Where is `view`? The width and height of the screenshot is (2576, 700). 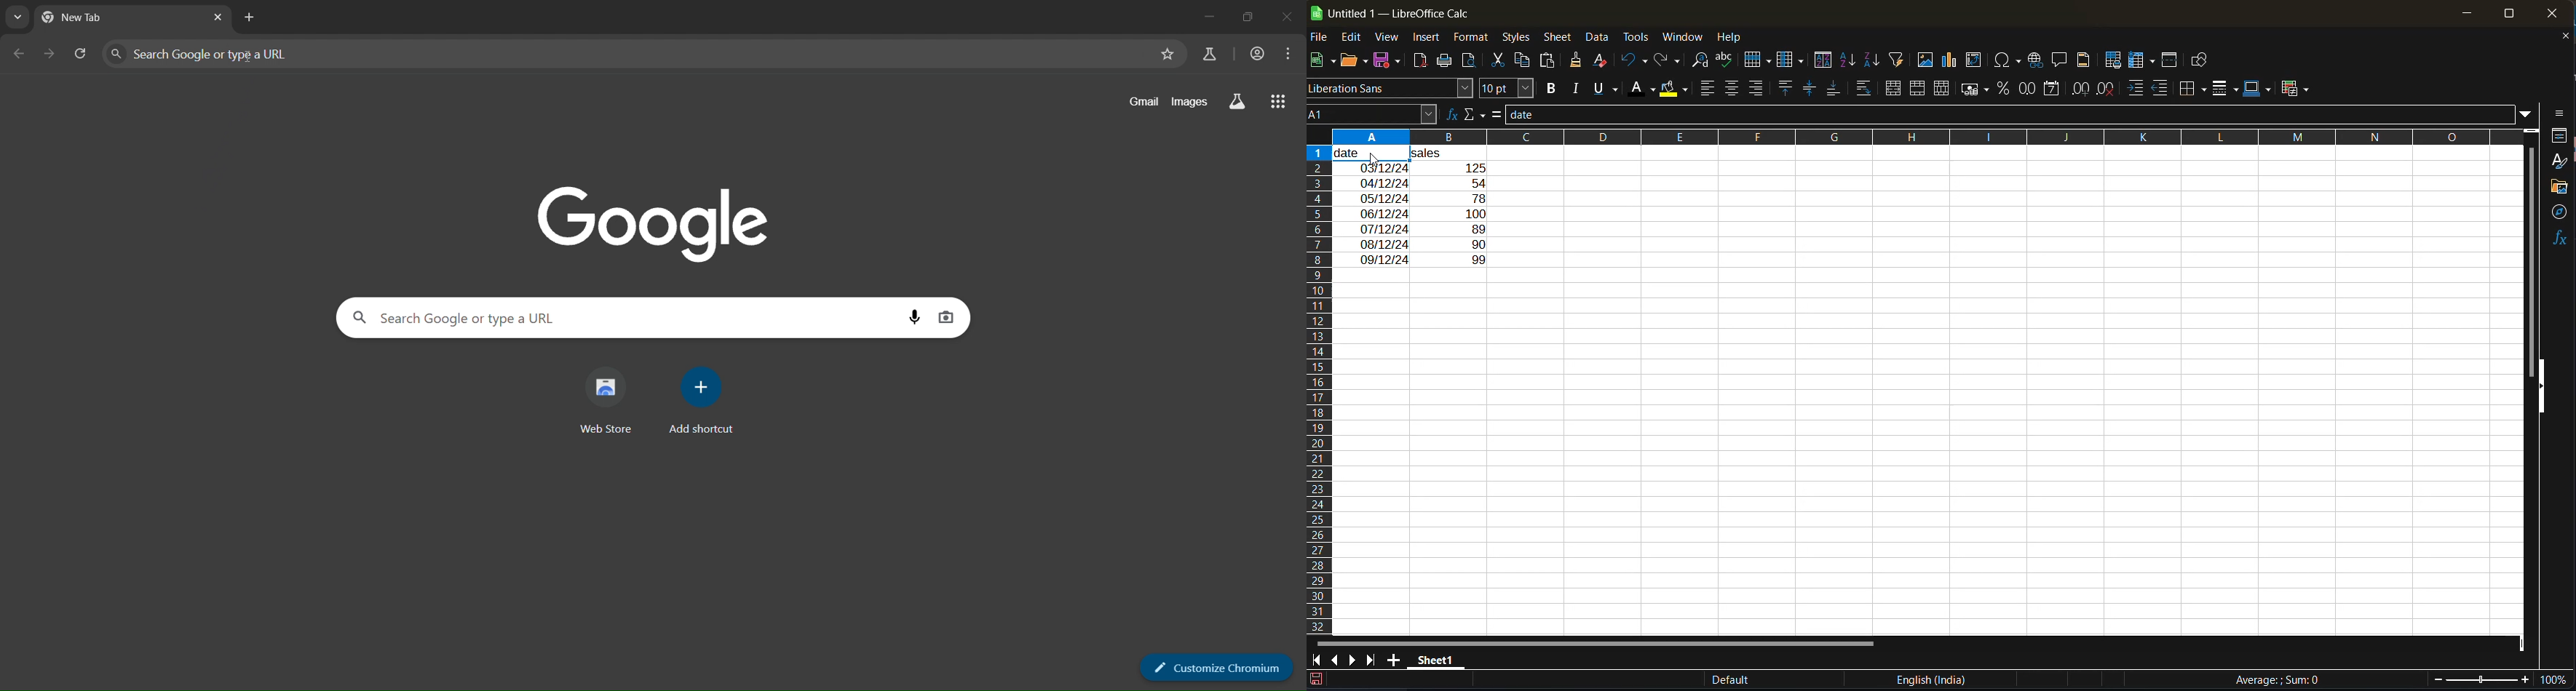 view is located at coordinates (1390, 38).